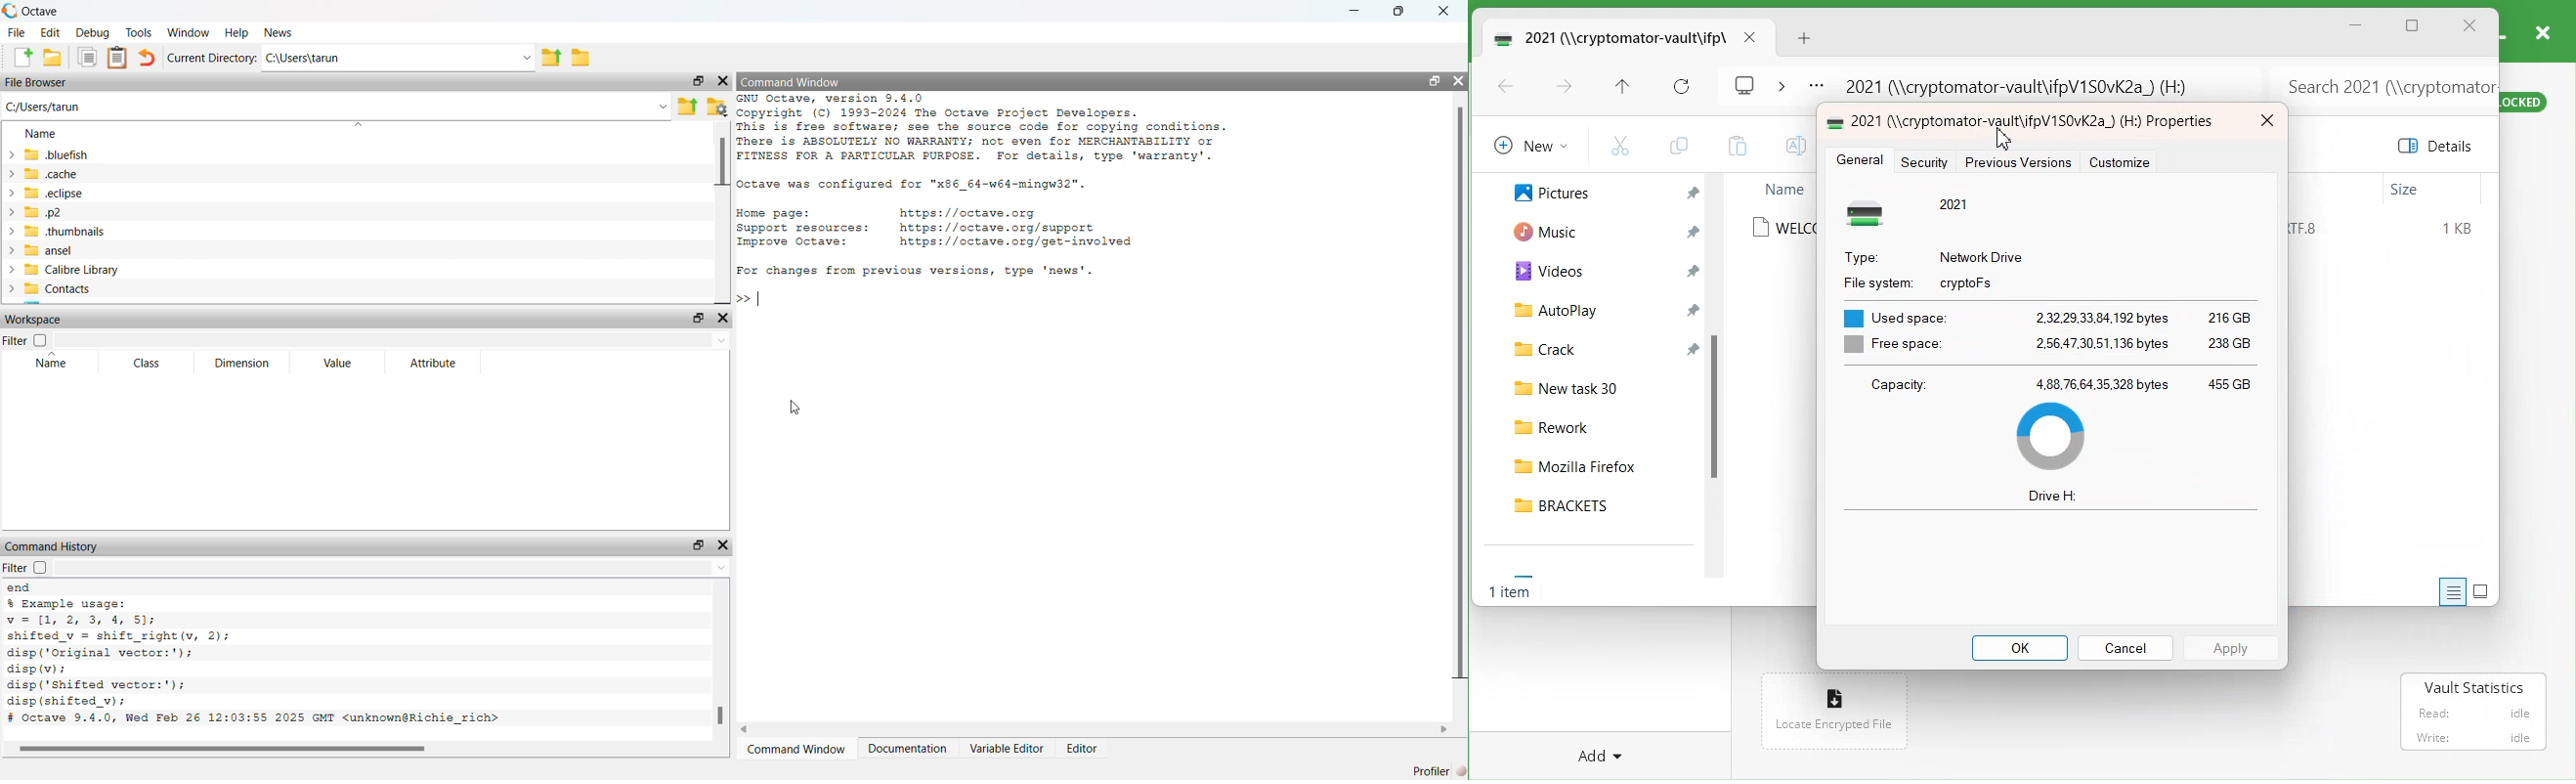 Image resolution: width=2576 pixels, height=784 pixels. Describe the element at coordinates (2053, 497) in the screenshot. I see `Drive H` at that location.